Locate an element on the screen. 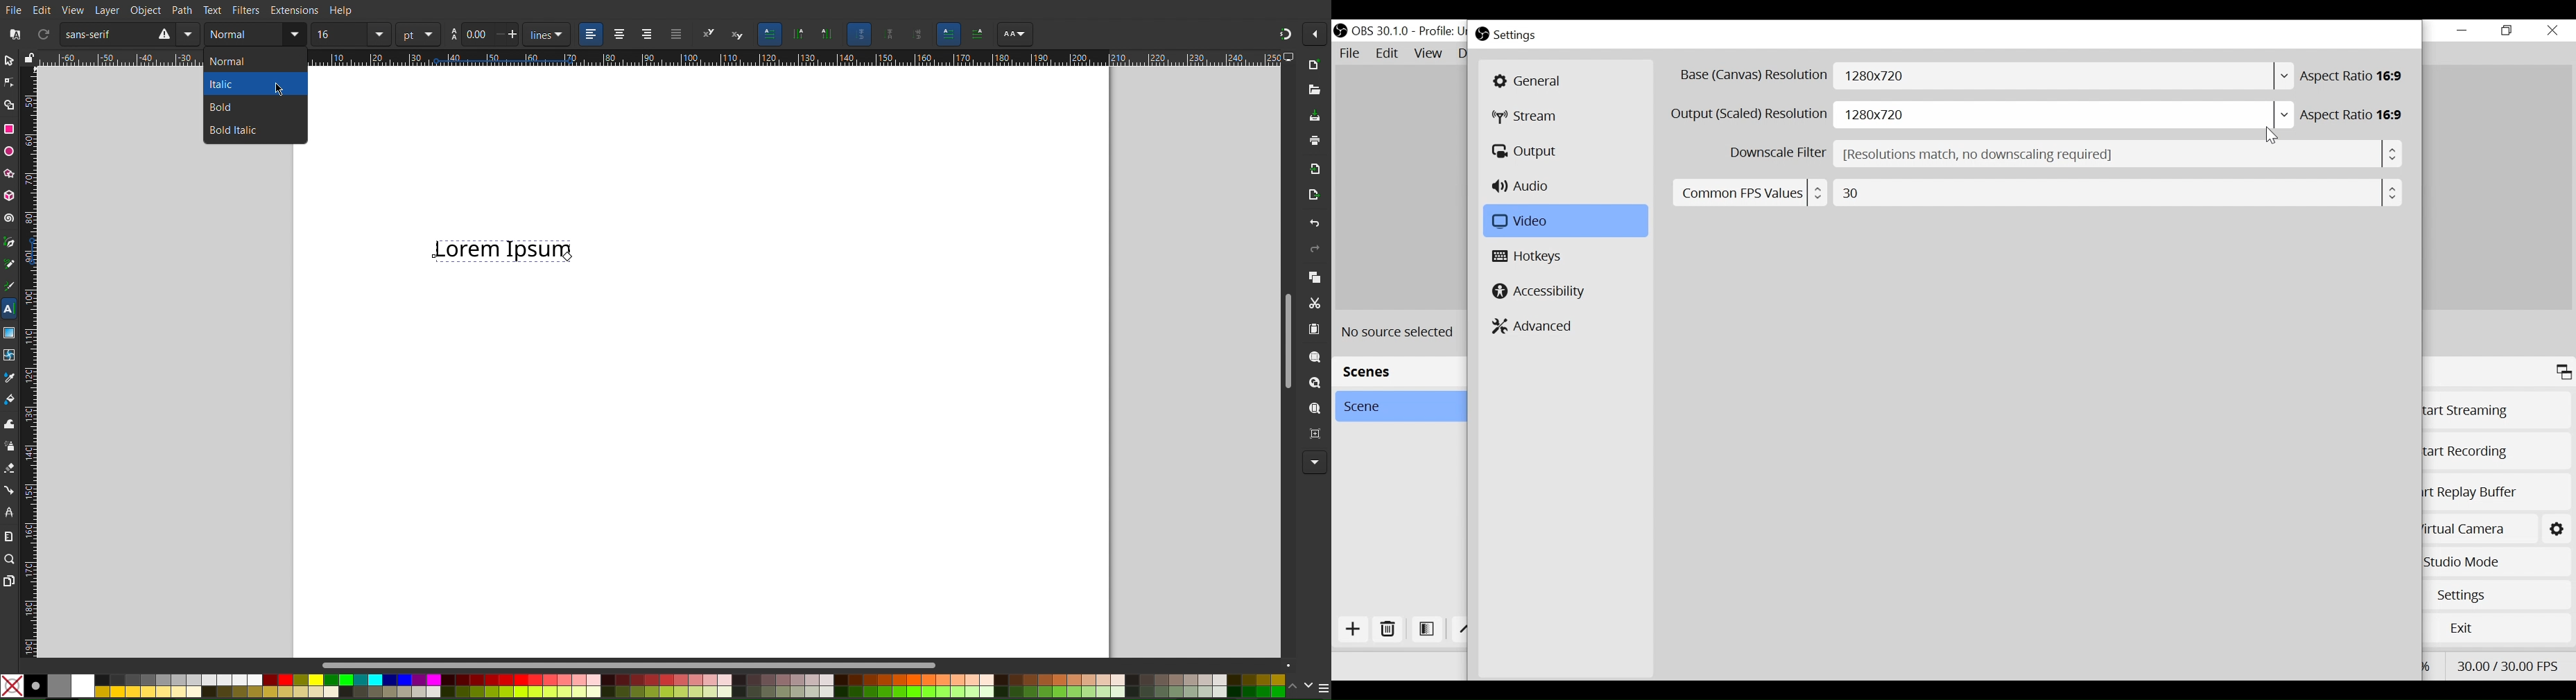 The width and height of the screenshot is (2576, 700). Alignment is located at coordinates (634, 35).